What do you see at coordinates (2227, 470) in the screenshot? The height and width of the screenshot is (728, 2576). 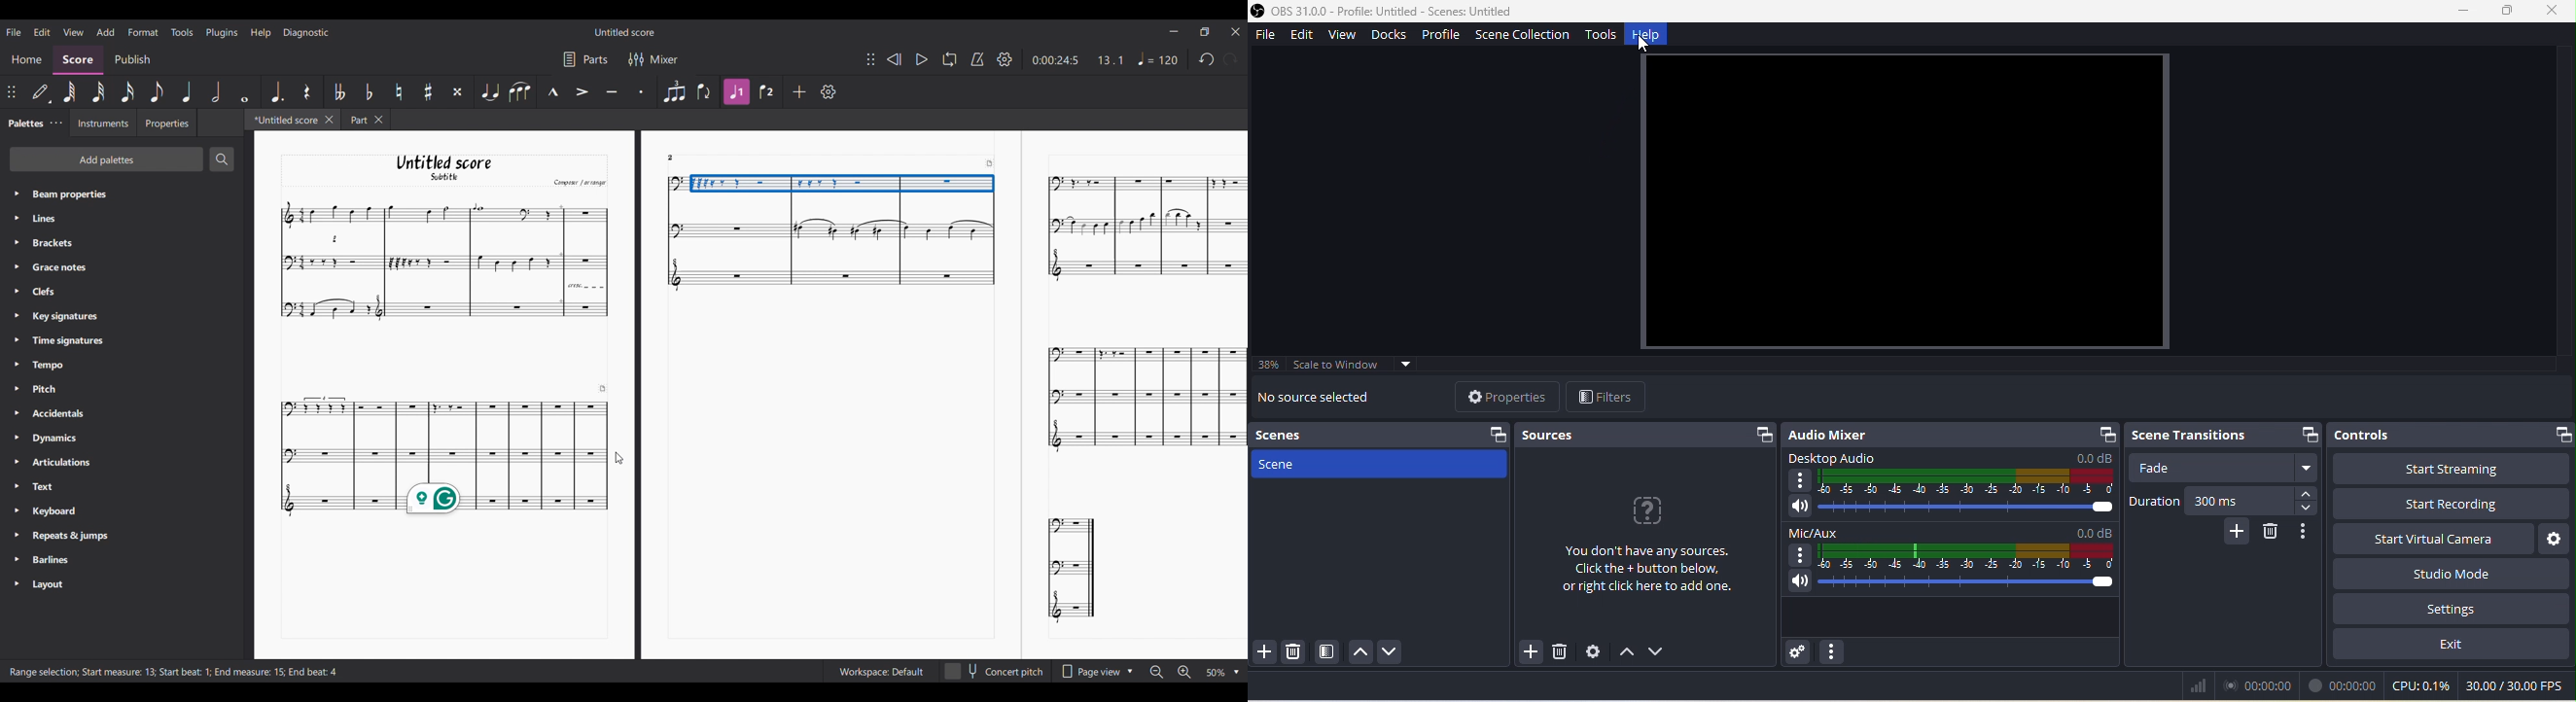 I see `fade` at bounding box center [2227, 470].